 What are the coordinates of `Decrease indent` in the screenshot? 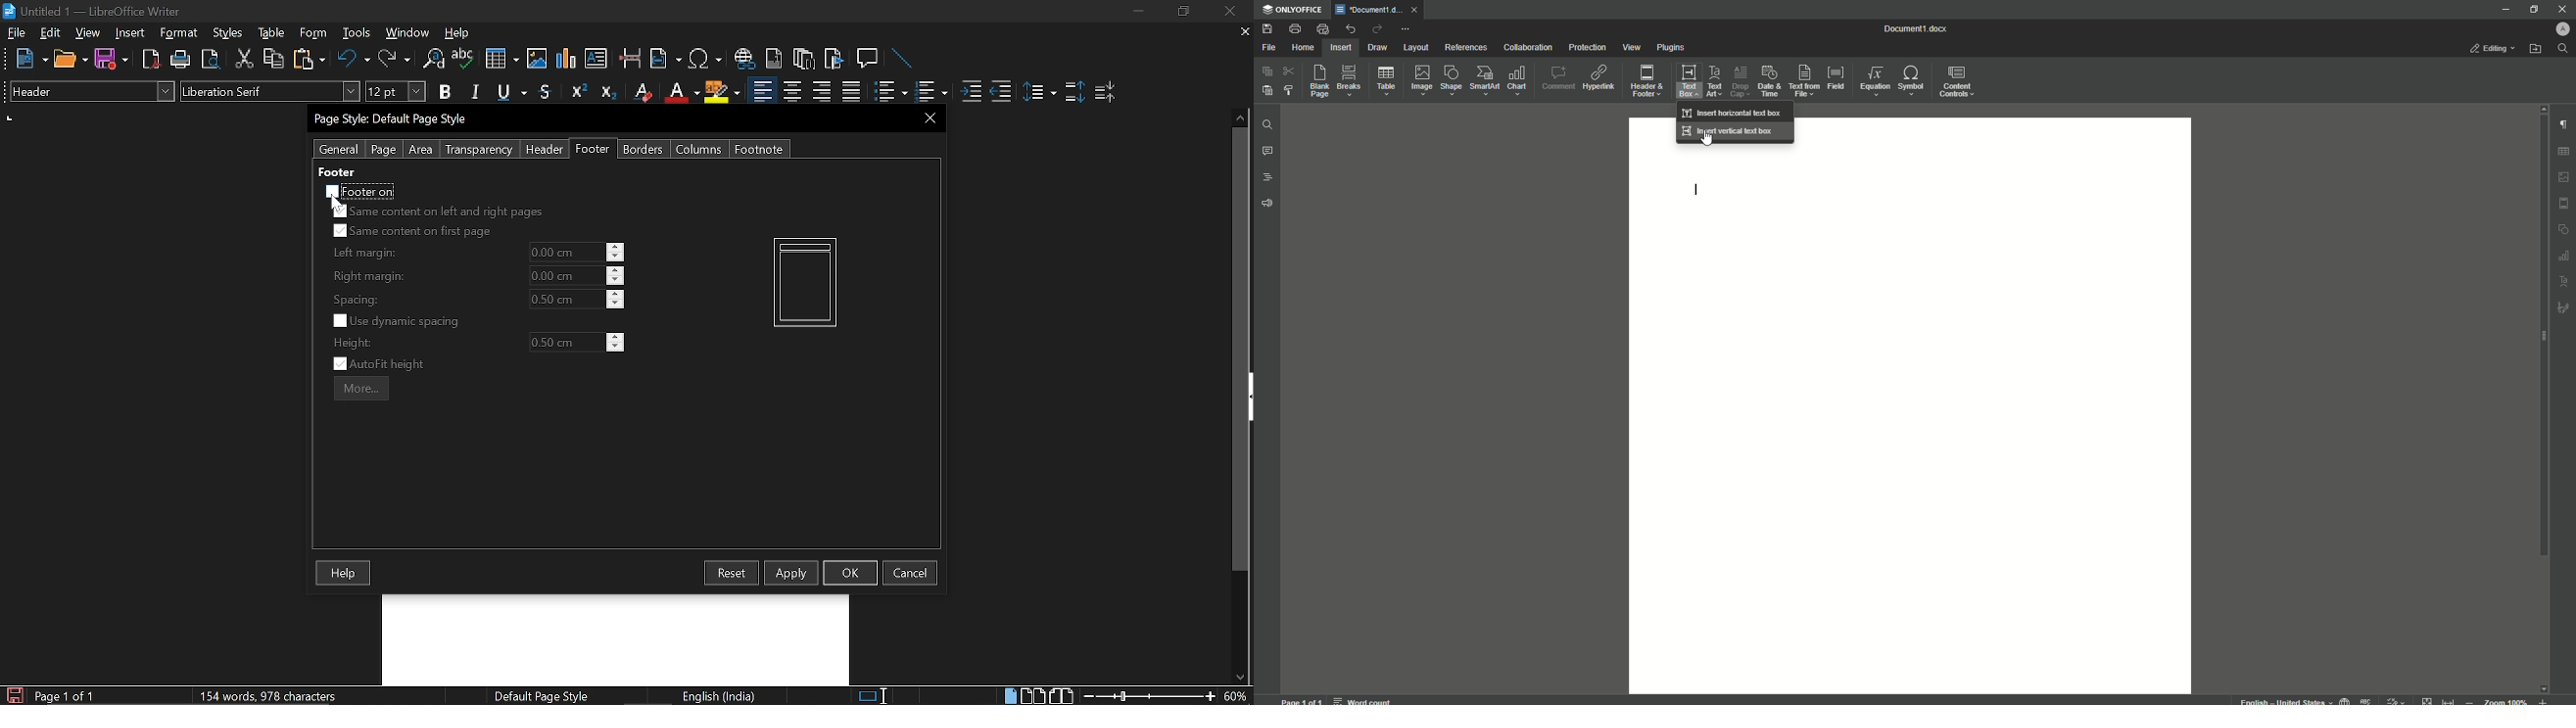 It's located at (1001, 91).